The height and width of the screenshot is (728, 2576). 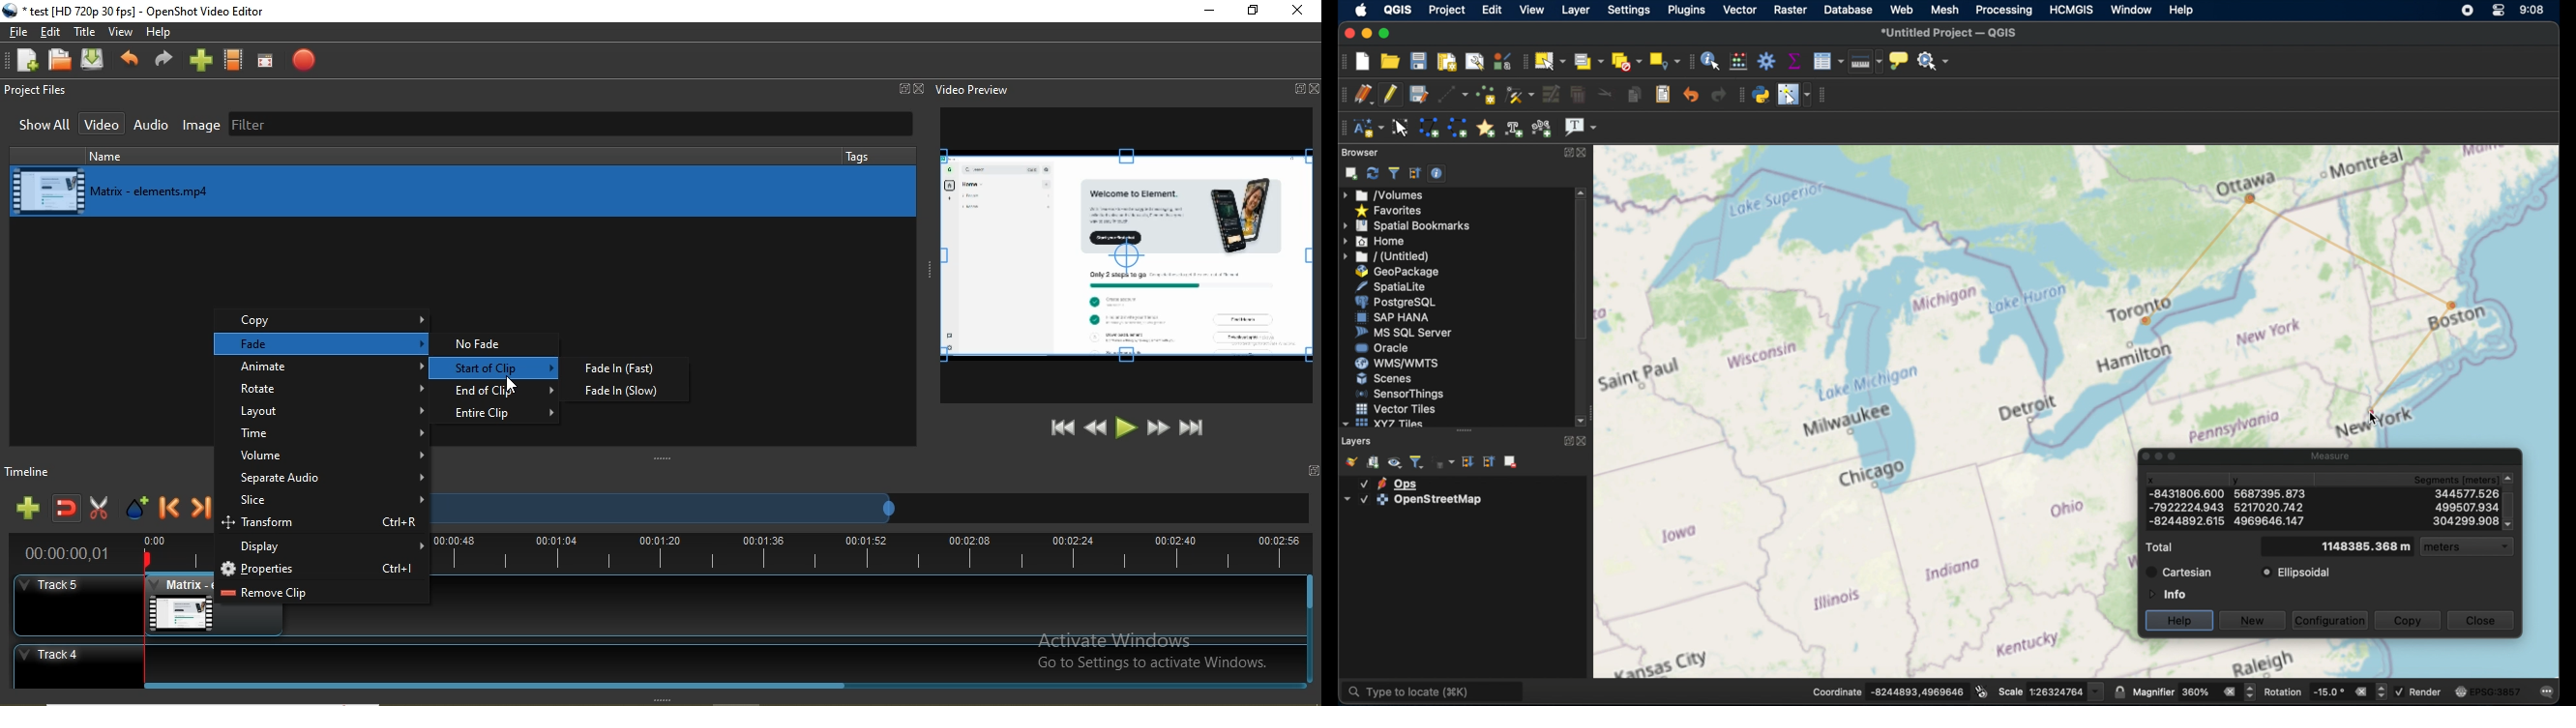 I want to click on layer, so click(x=1410, y=500).